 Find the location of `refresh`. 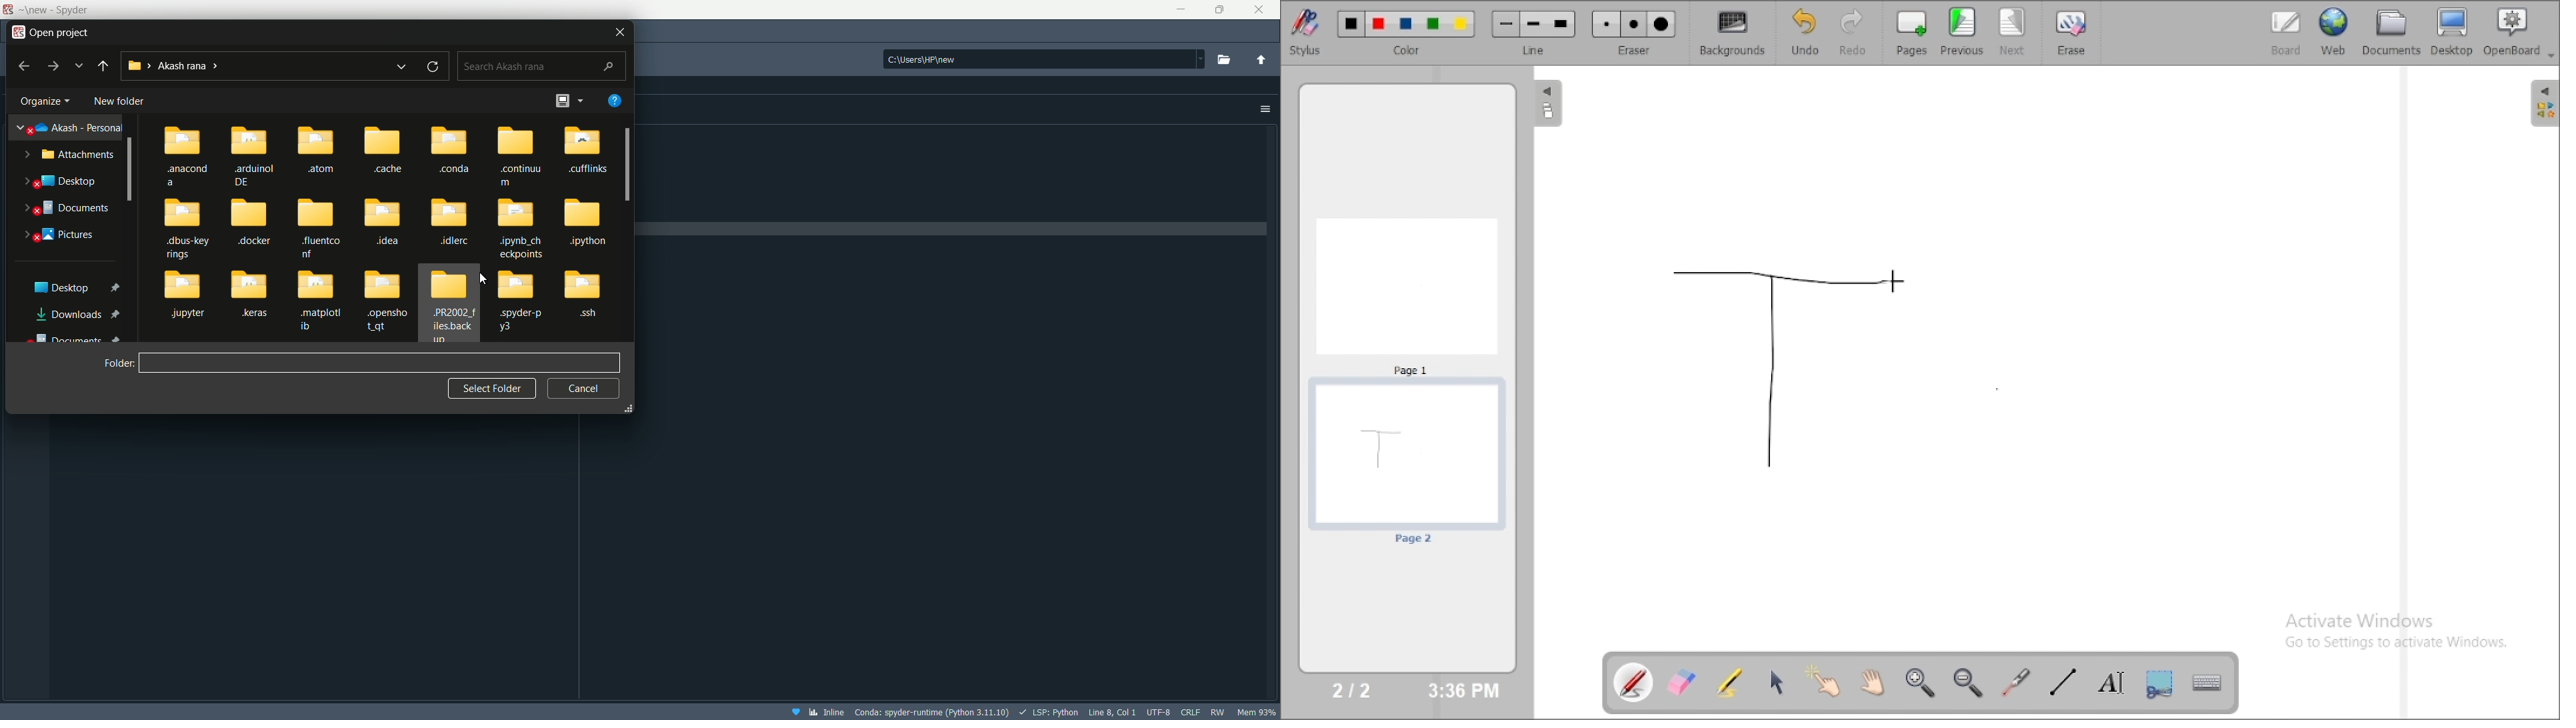

refresh is located at coordinates (433, 65).